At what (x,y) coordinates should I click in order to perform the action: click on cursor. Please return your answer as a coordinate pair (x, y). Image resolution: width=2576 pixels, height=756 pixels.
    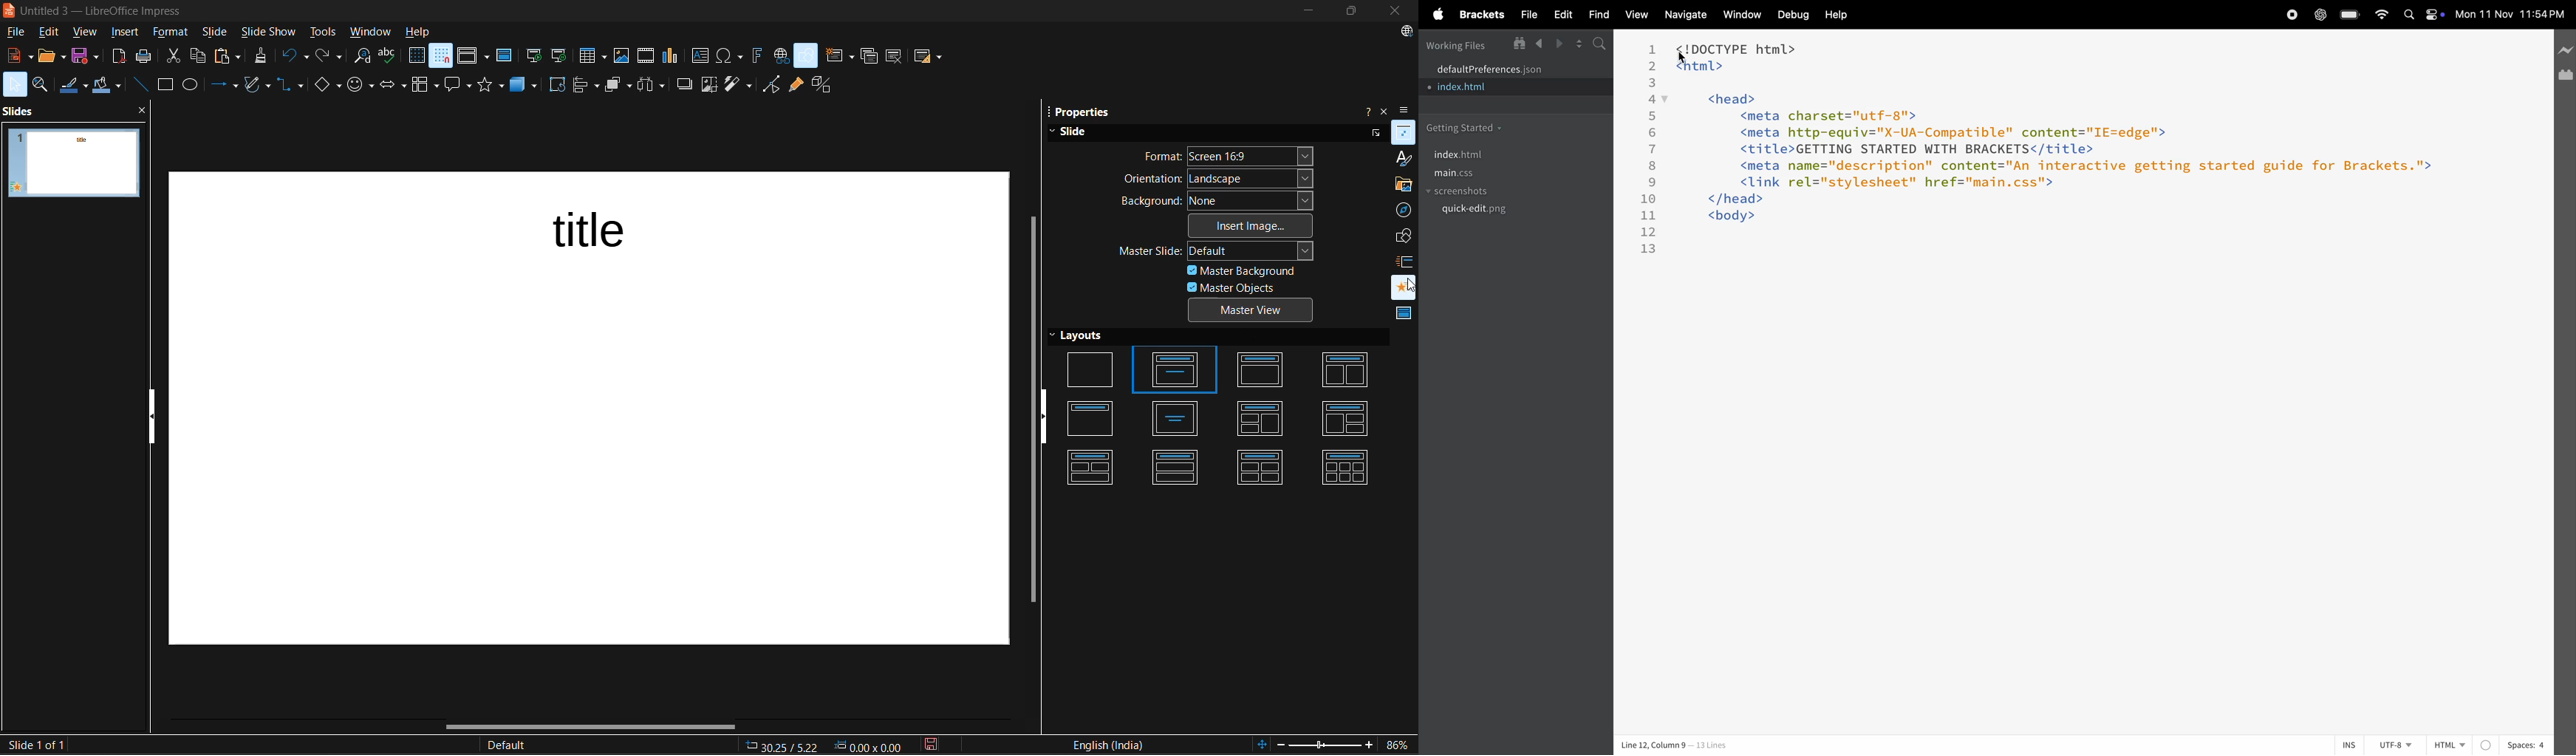
    Looking at the image, I should click on (1681, 60).